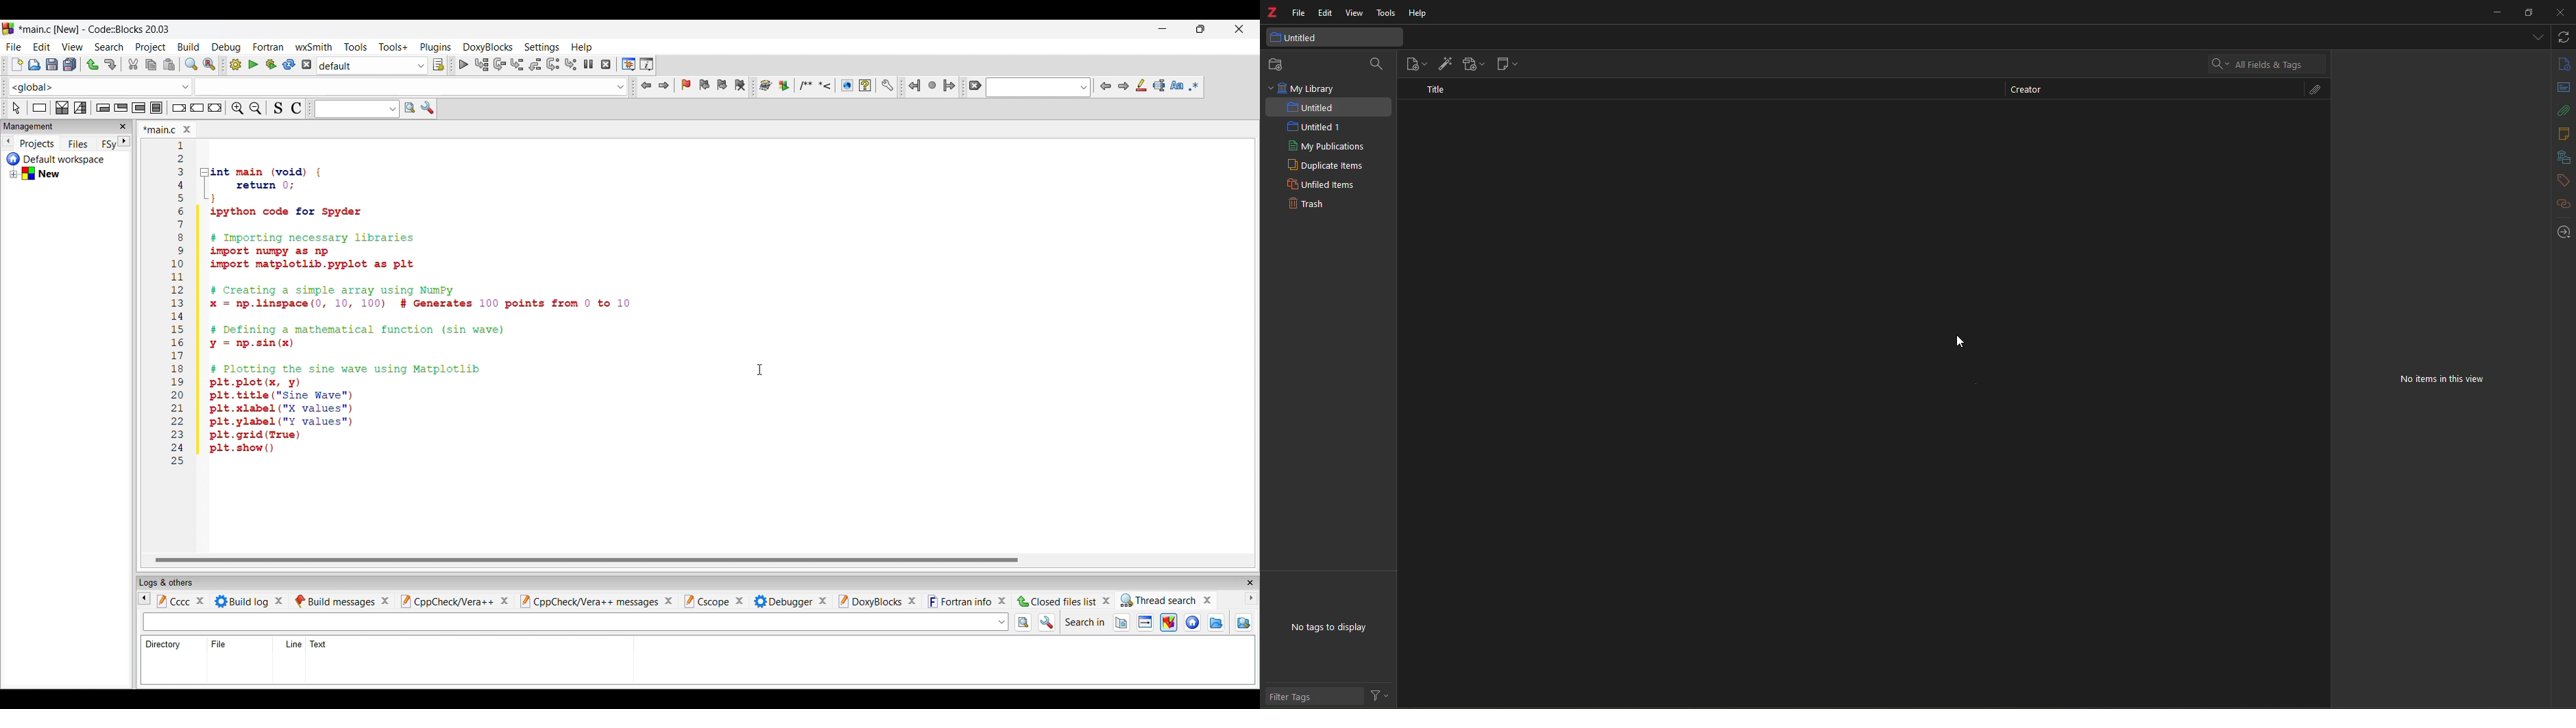 This screenshot has height=728, width=2576. Describe the element at coordinates (650, 64) in the screenshot. I see `Various info` at that location.